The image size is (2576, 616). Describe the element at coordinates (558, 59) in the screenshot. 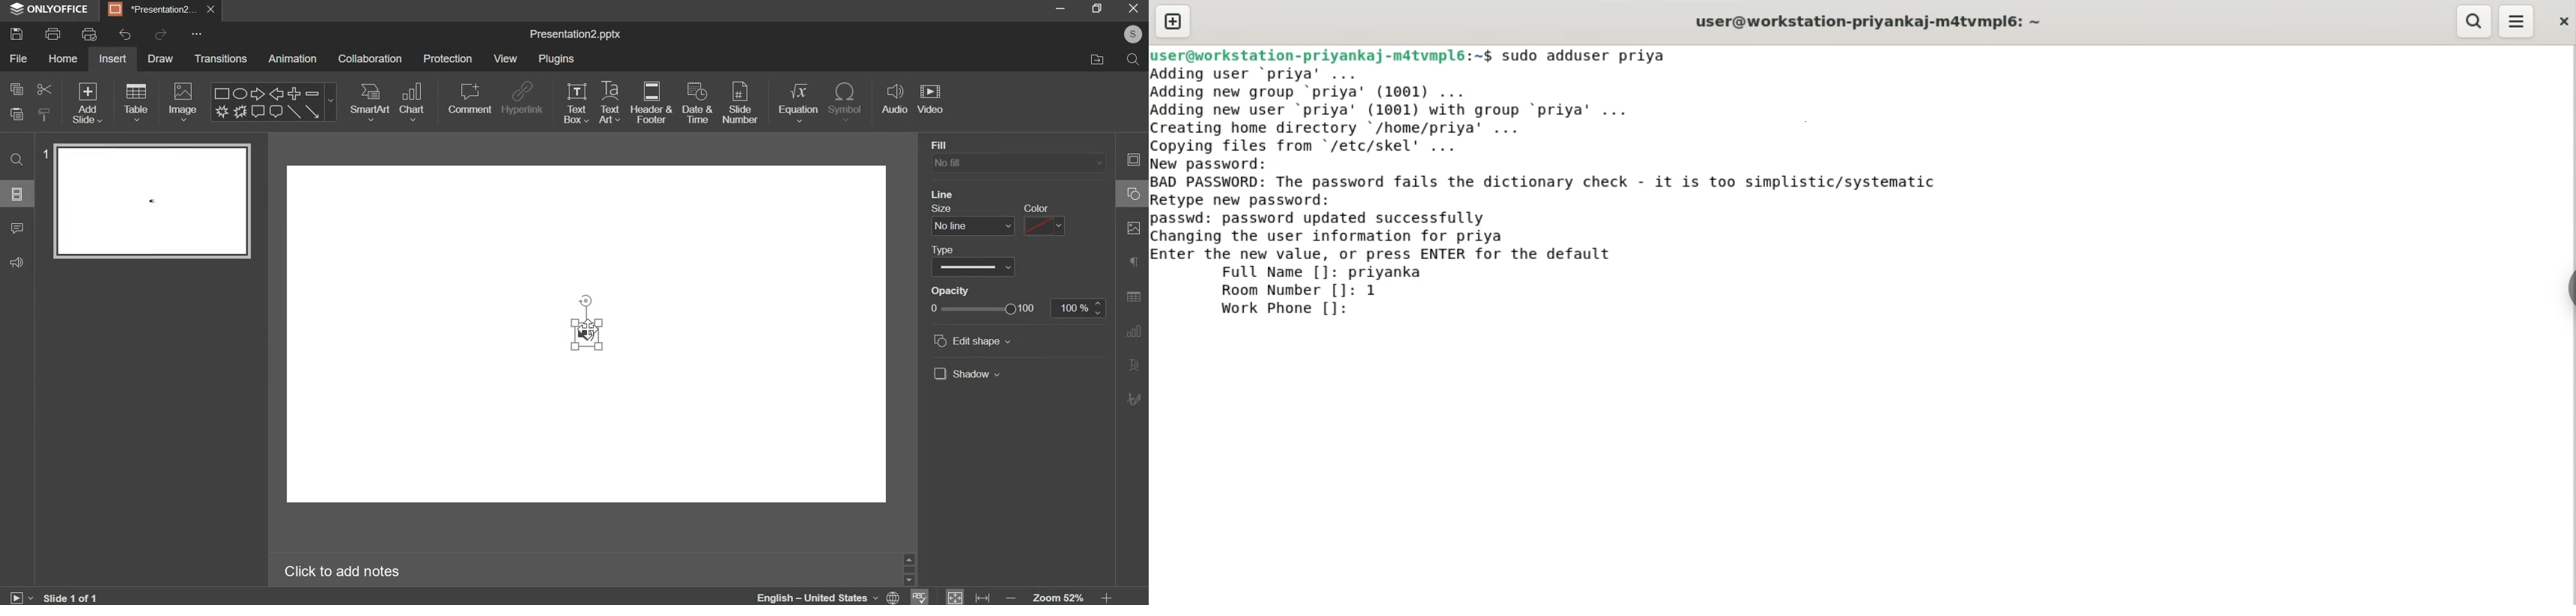

I see `plugins` at that location.